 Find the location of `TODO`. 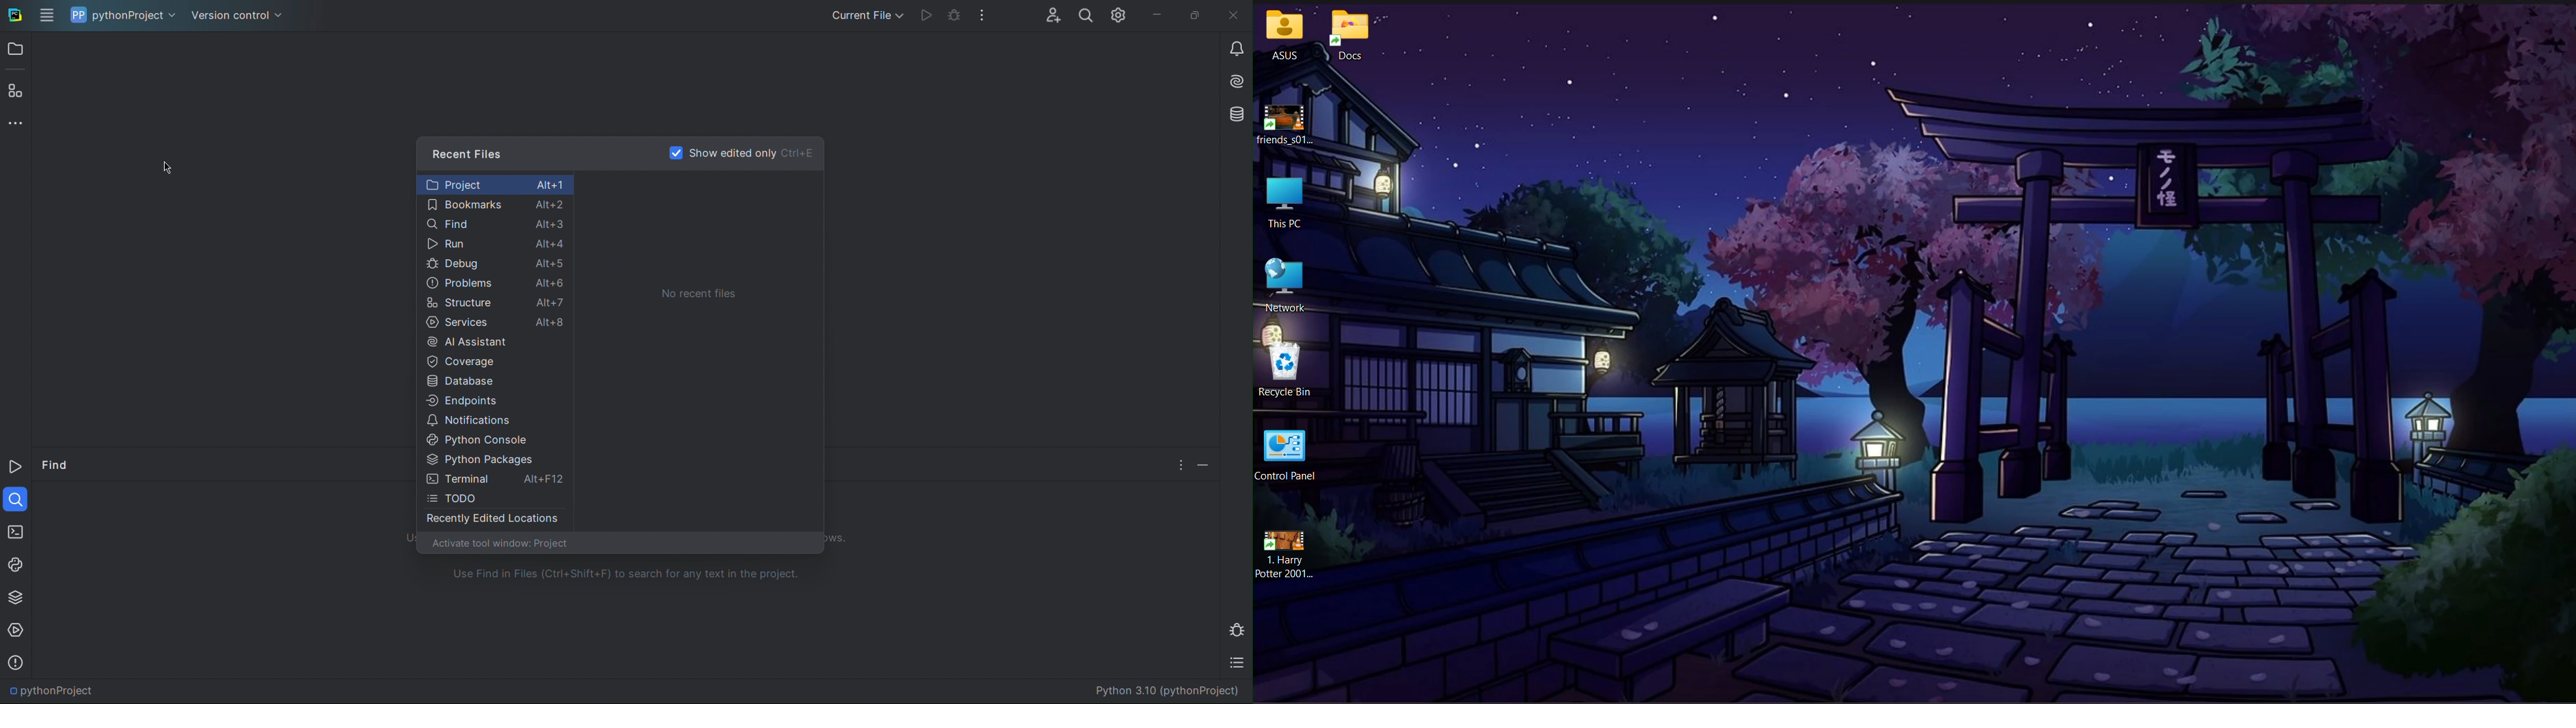

TODO is located at coordinates (1240, 665).